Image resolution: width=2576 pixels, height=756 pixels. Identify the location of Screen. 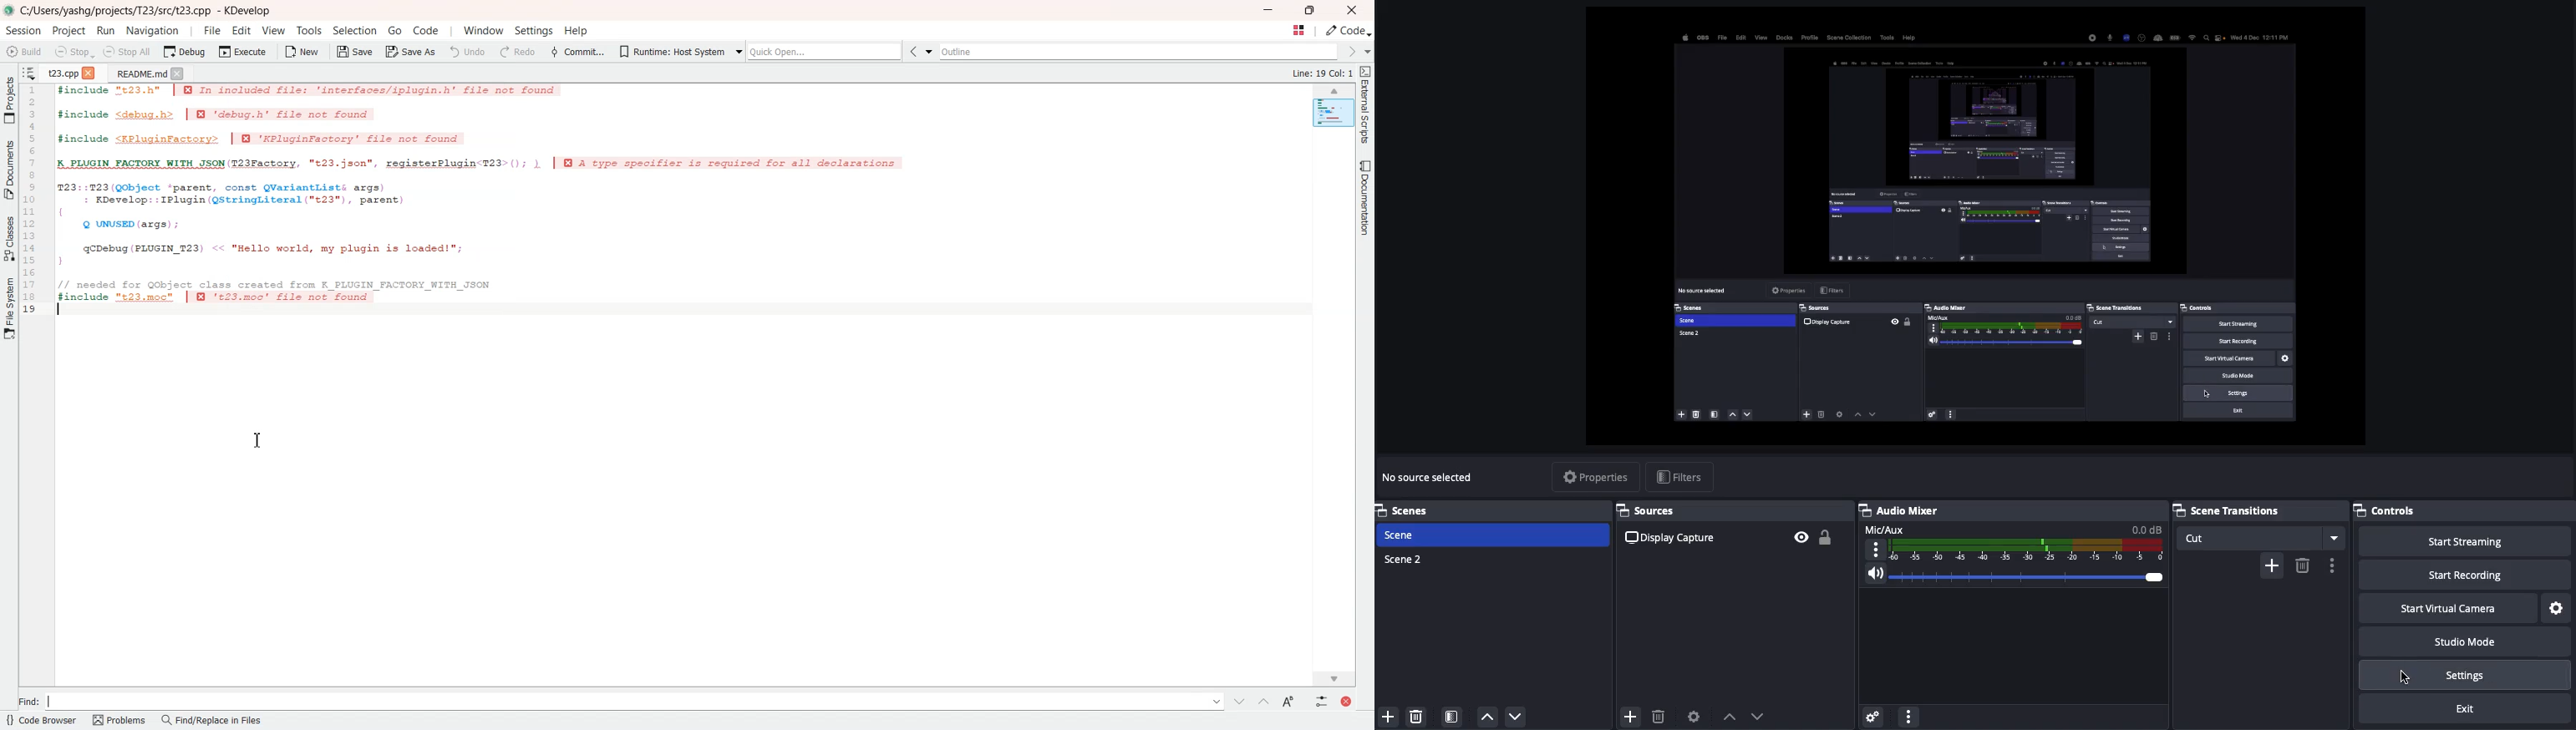
(1979, 226).